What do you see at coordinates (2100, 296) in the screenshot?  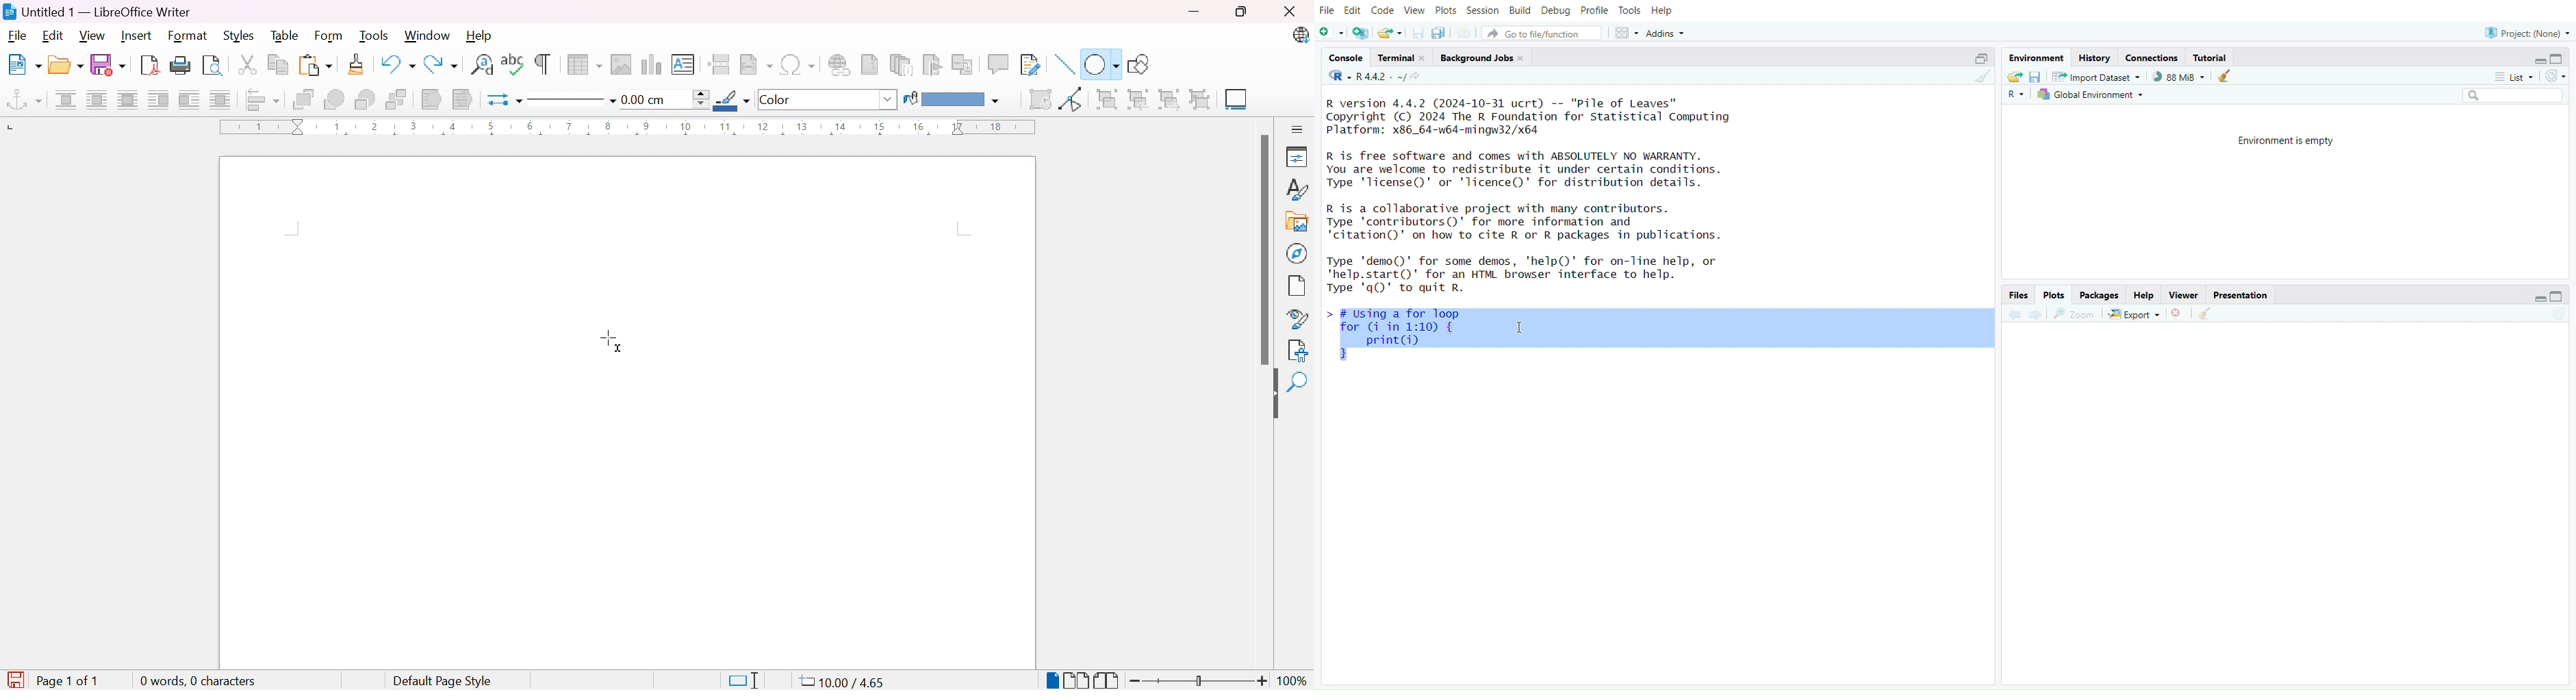 I see `packages` at bounding box center [2100, 296].